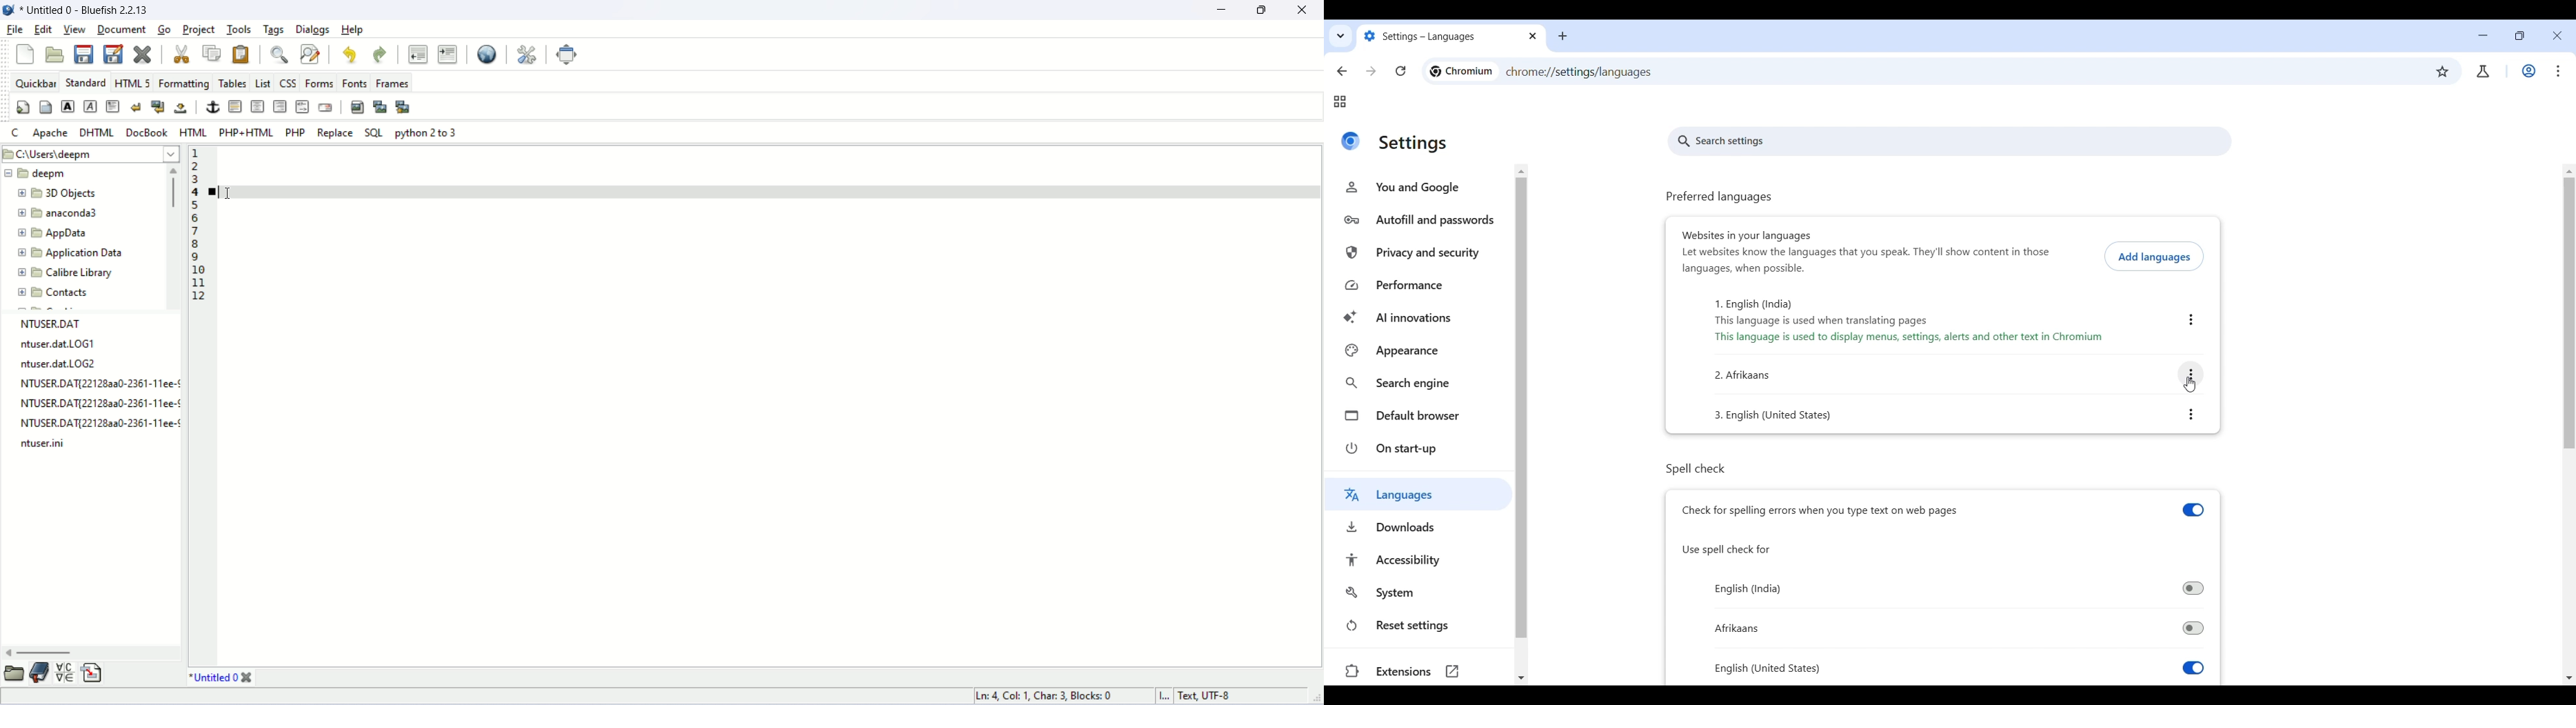 This screenshot has width=2576, height=728. Describe the element at coordinates (61, 364) in the screenshot. I see `ntuser.dat.LOG2` at that location.